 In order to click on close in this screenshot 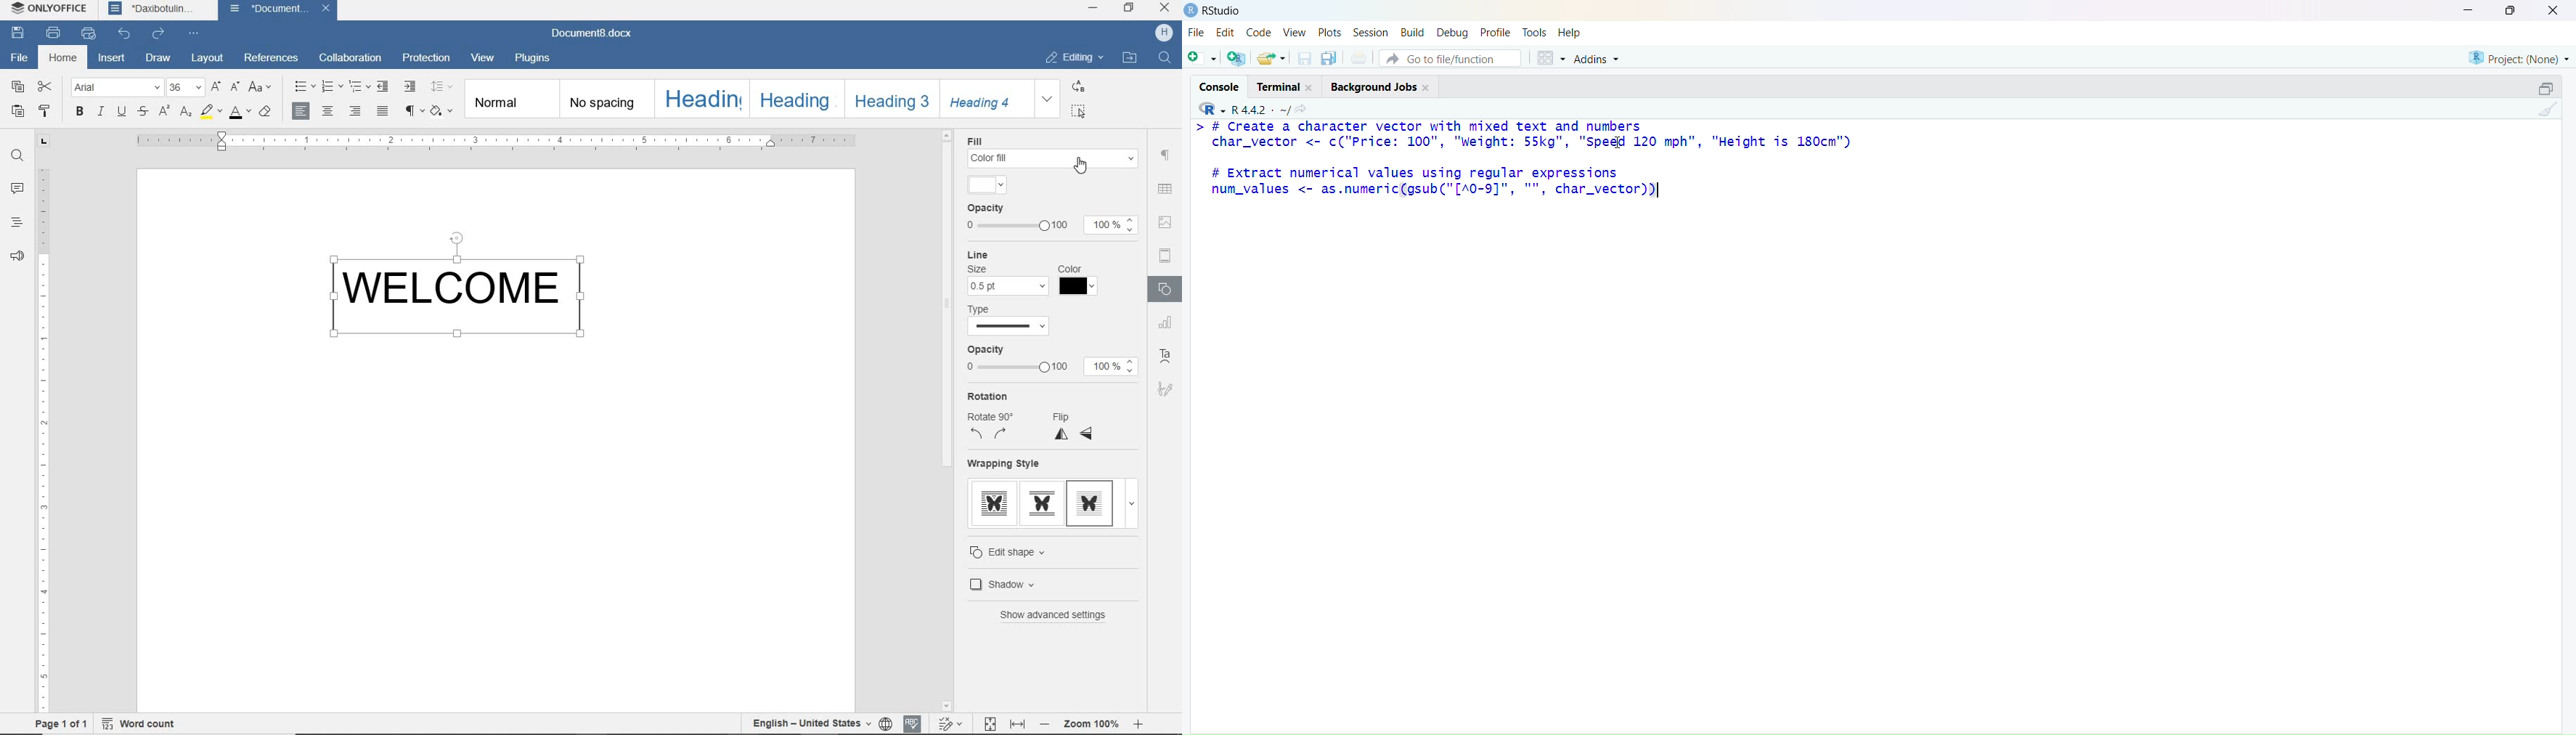, I will do `click(2553, 10)`.